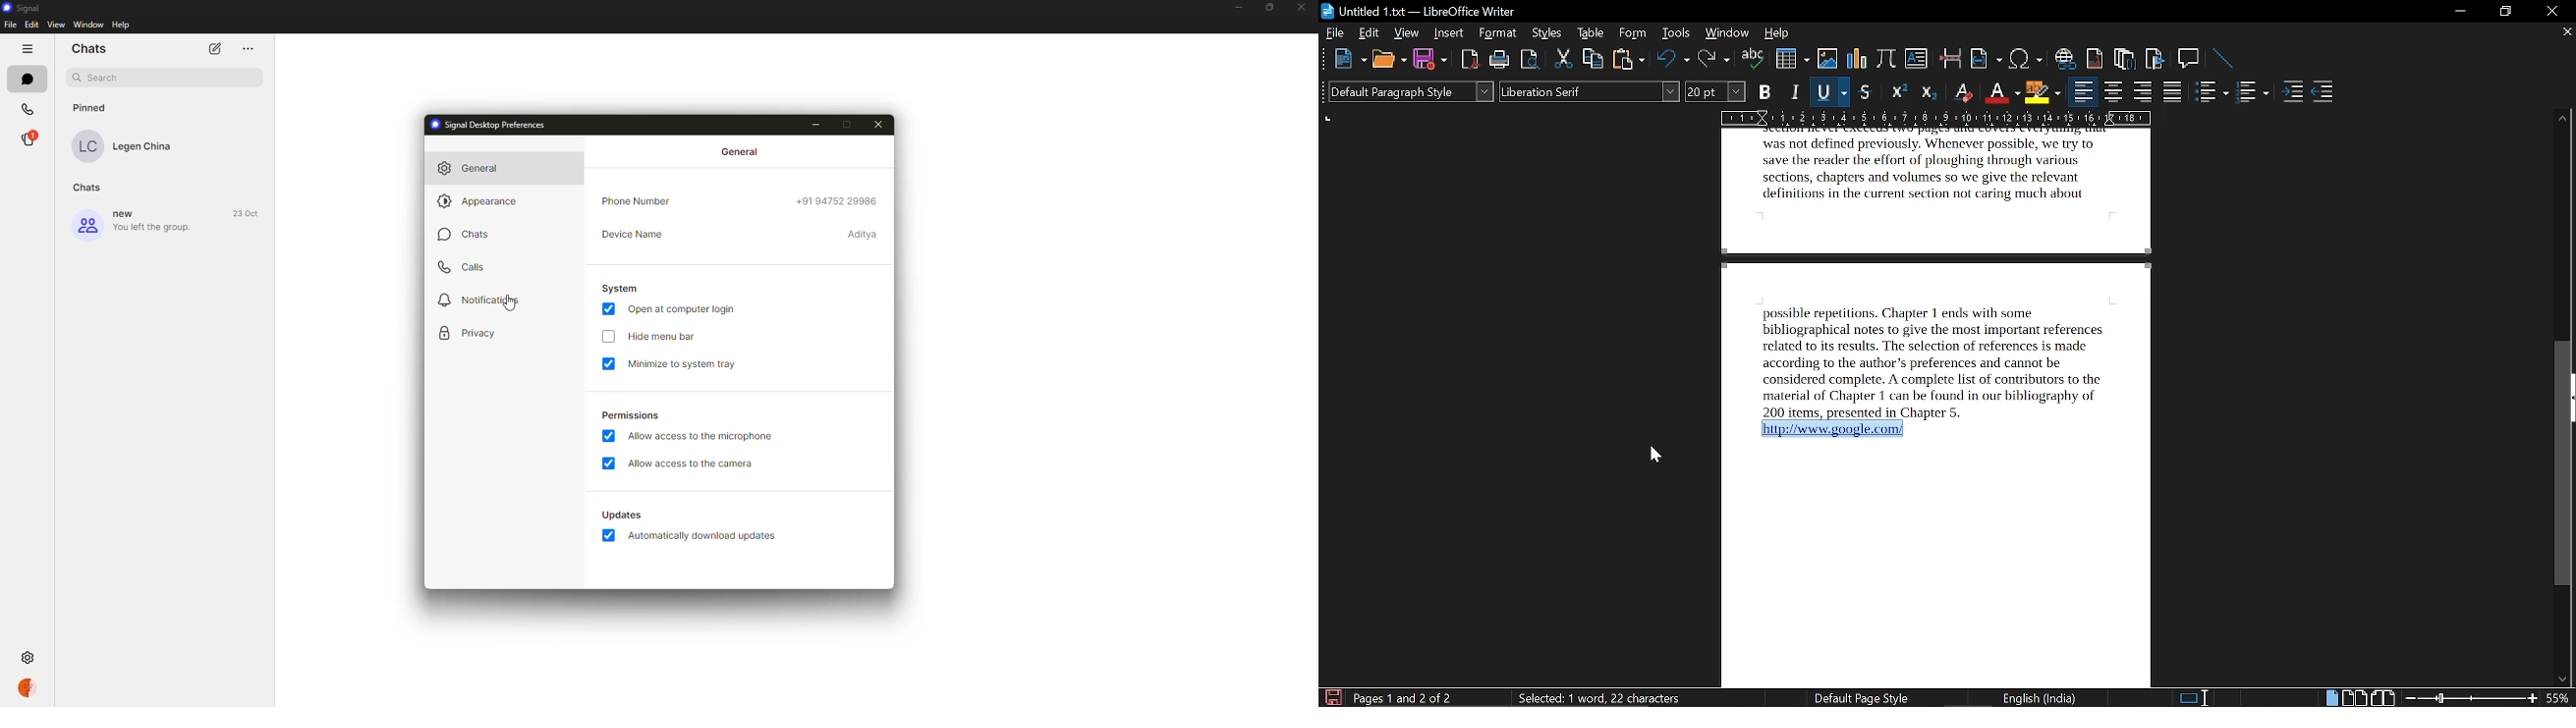 Image resolution: width=2576 pixels, height=728 pixels. I want to click on format, so click(1498, 33).